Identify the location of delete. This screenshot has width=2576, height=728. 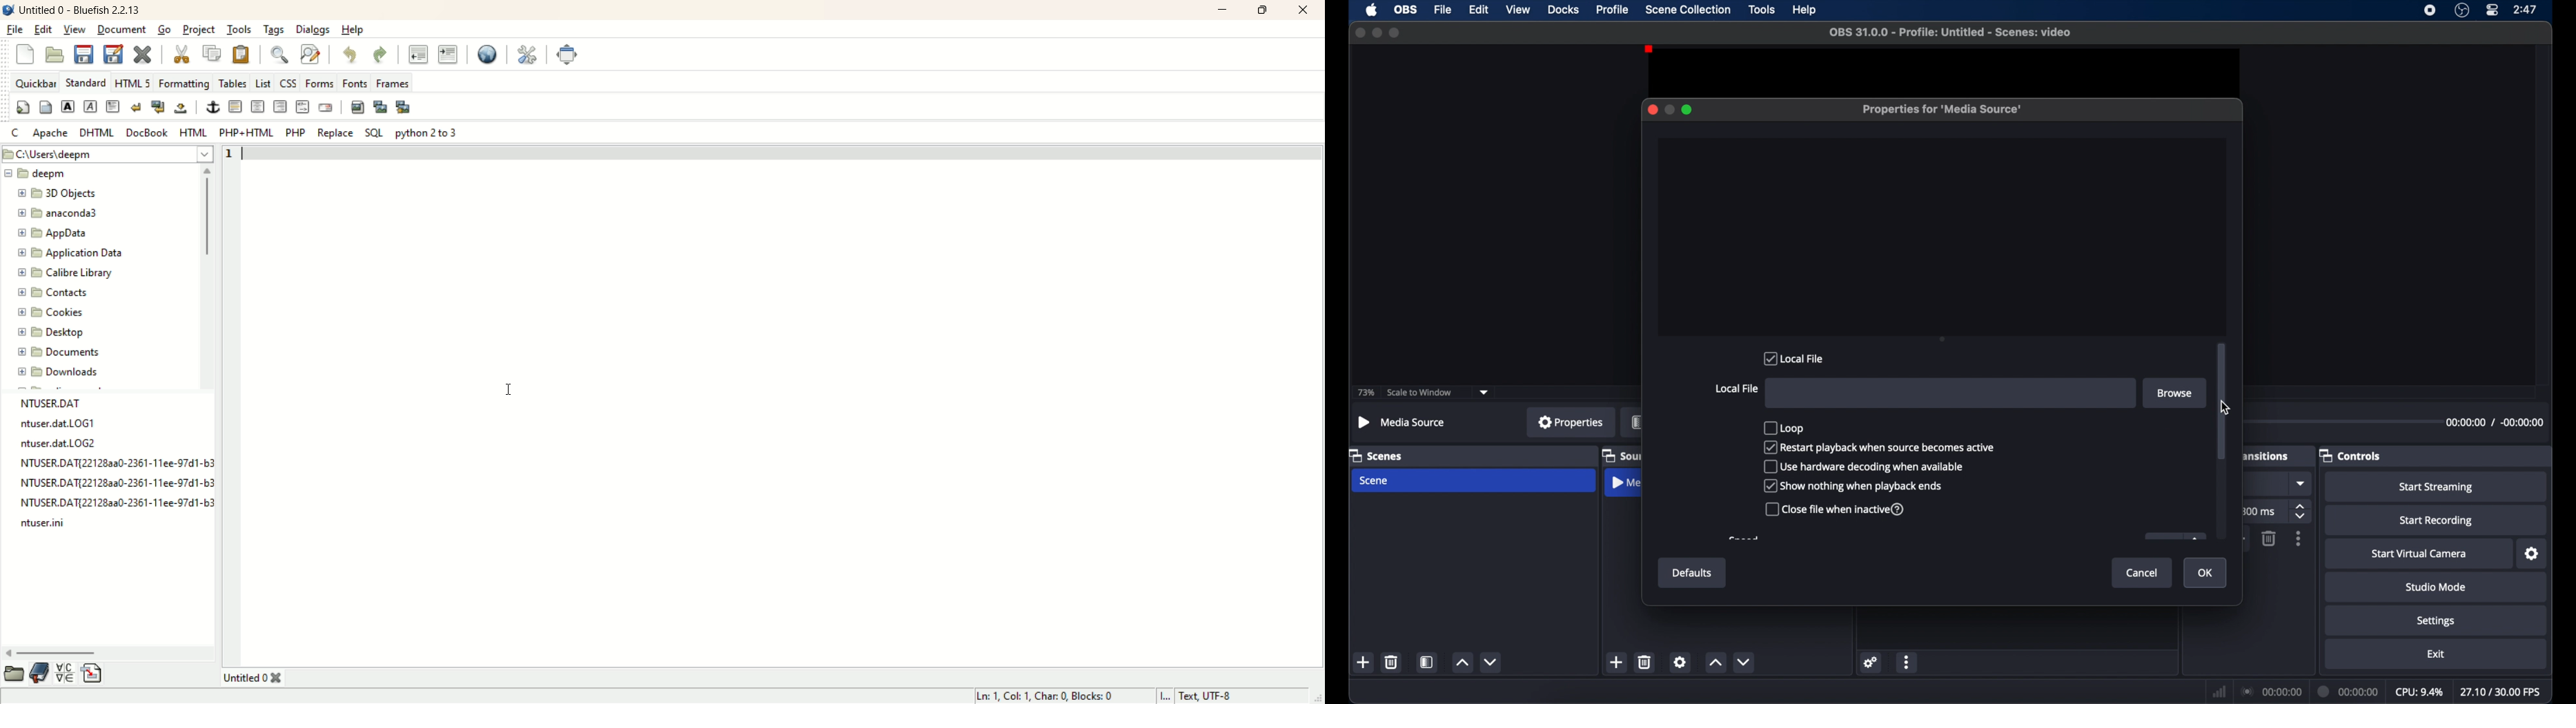
(1645, 662).